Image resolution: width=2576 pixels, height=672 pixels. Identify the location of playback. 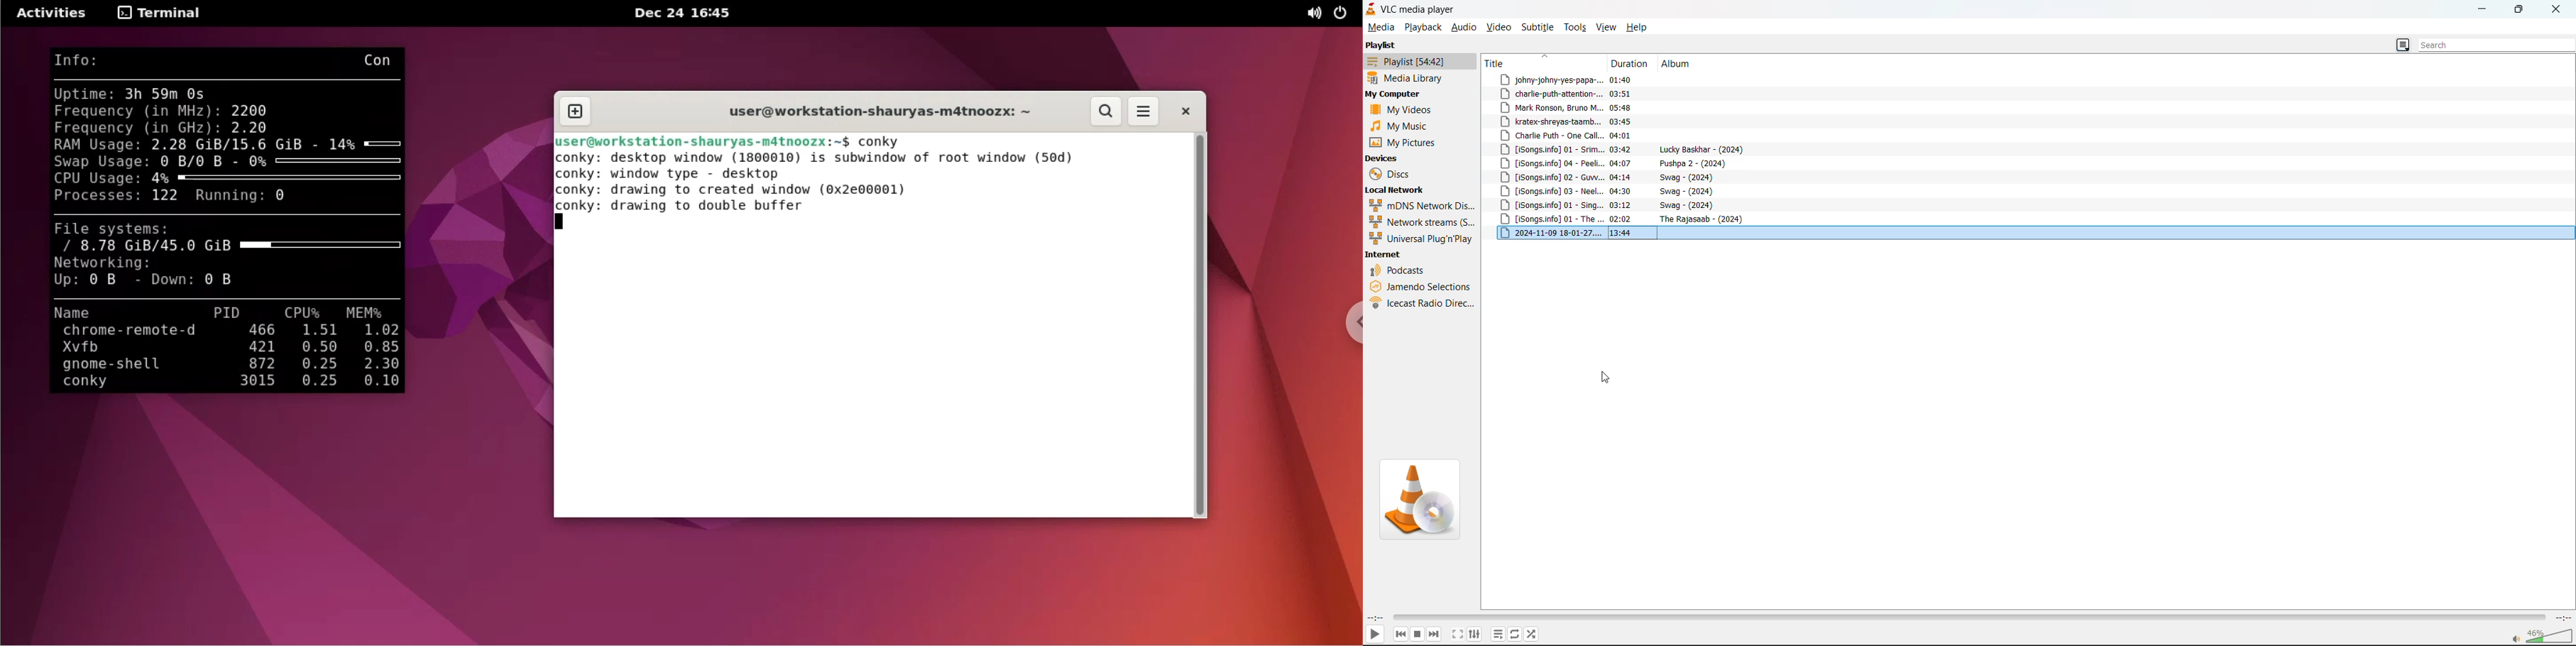
(1422, 27).